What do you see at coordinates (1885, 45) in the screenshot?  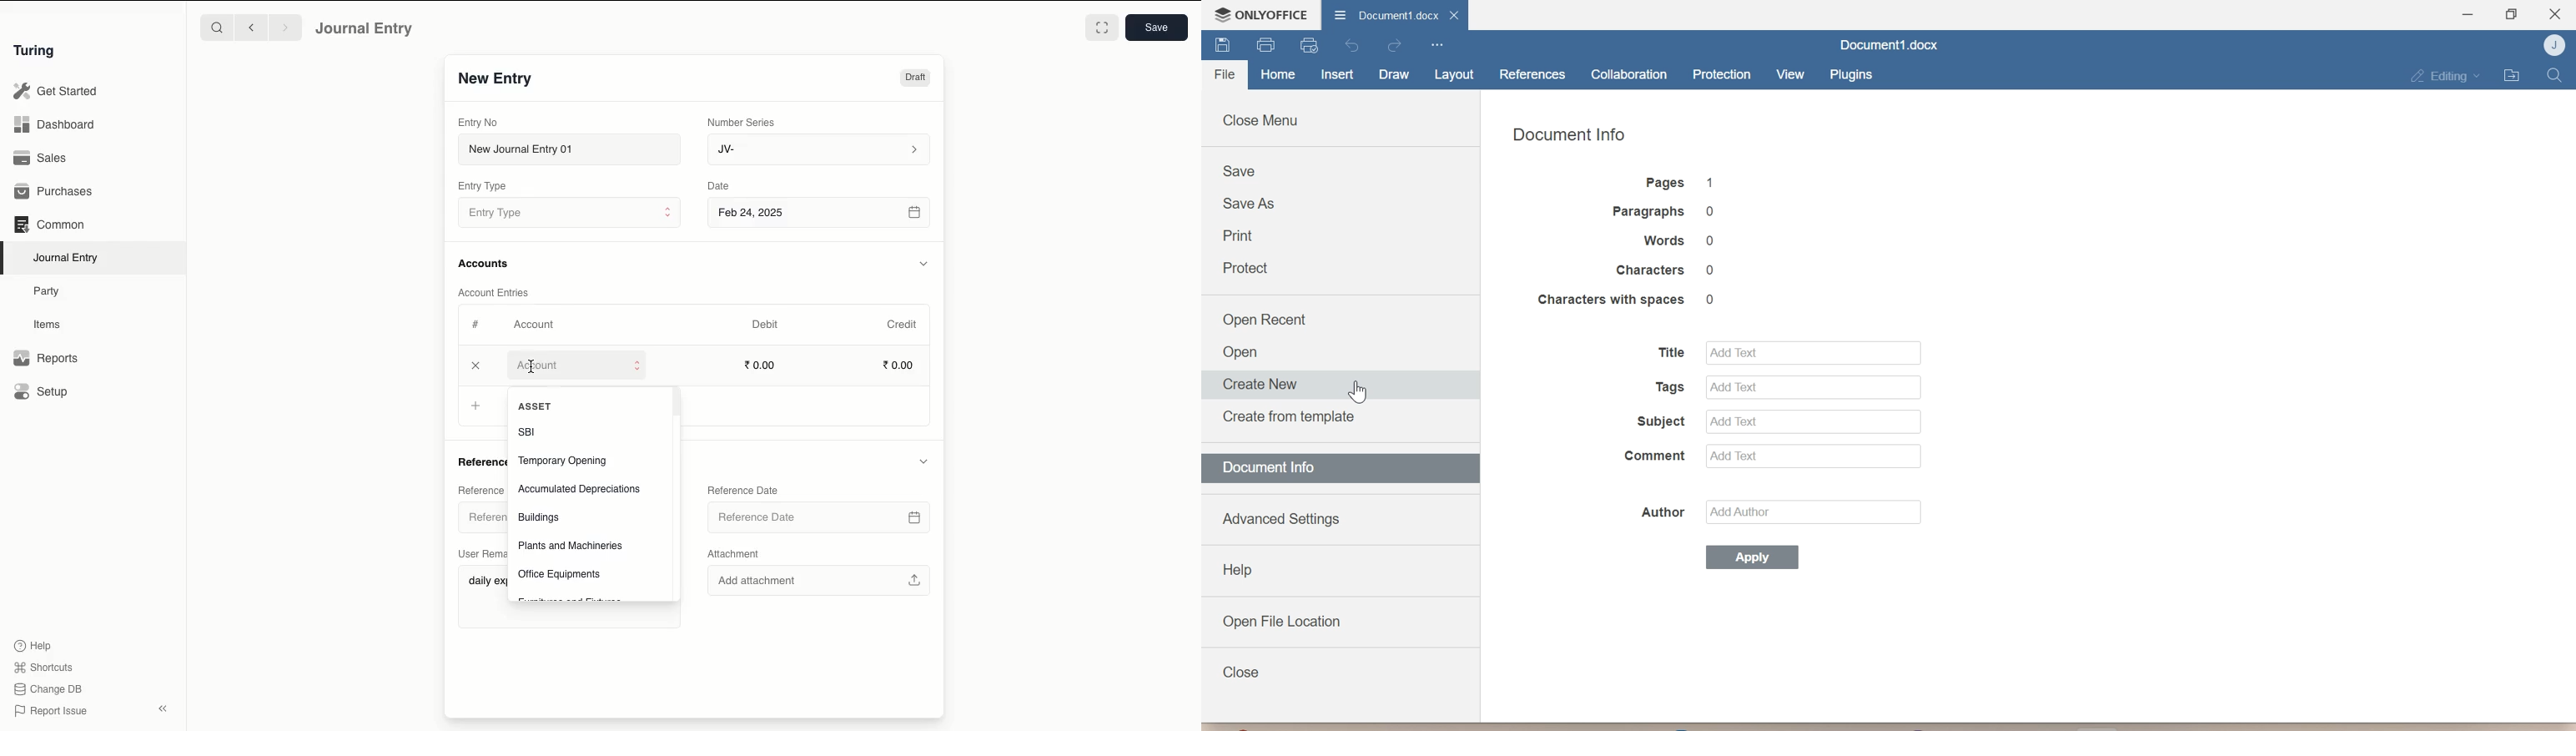 I see `Document1.docx` at bounding box center [1885, 45].